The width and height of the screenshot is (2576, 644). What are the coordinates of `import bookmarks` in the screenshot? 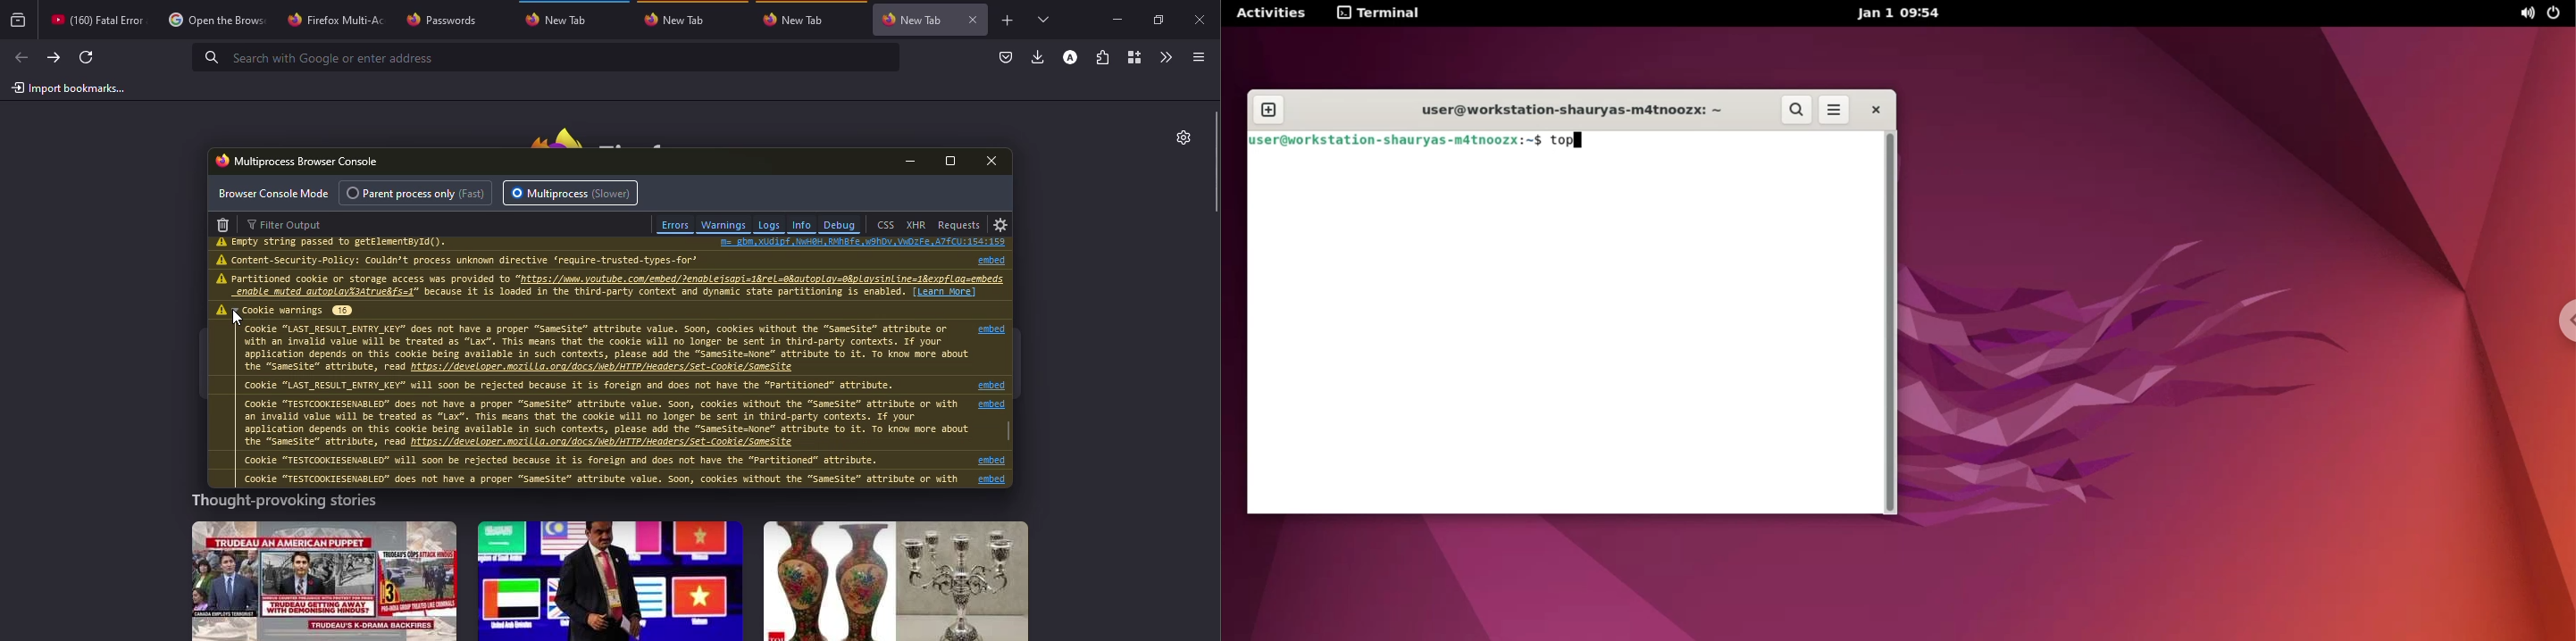 It's located at (69, 88).